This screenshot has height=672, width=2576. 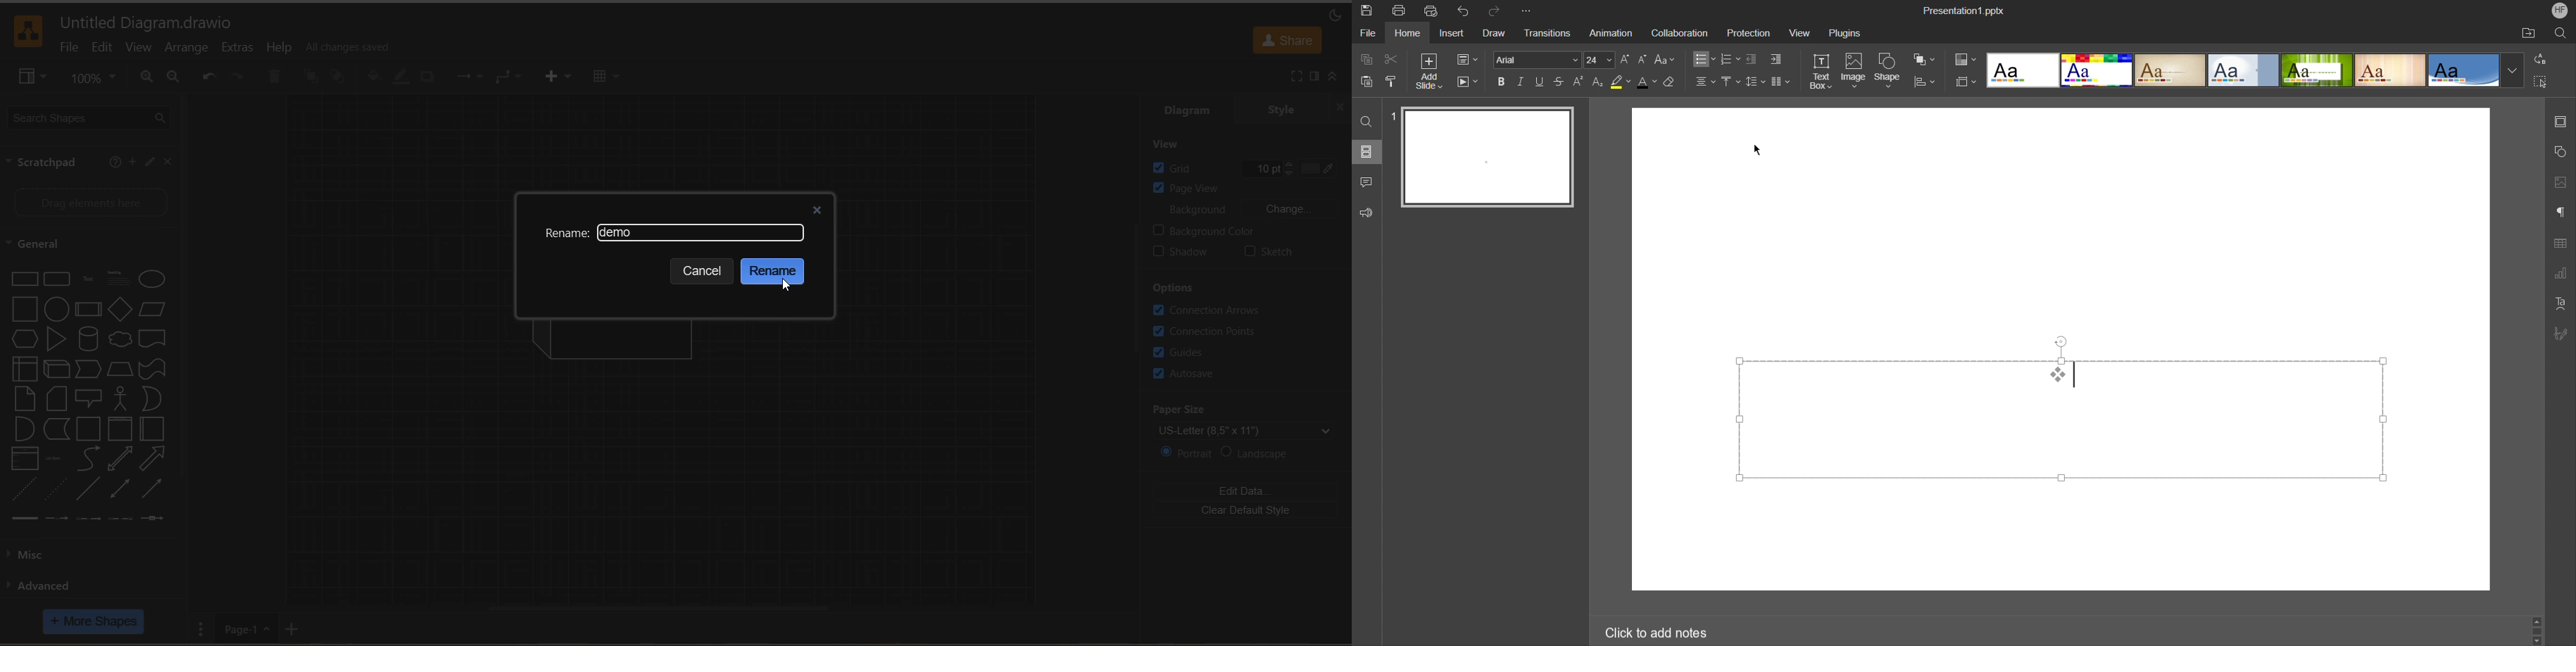 What do you see at coordinates (2095, 70) in the screenshot?
I see `template` at bounding box center [2095, 70].